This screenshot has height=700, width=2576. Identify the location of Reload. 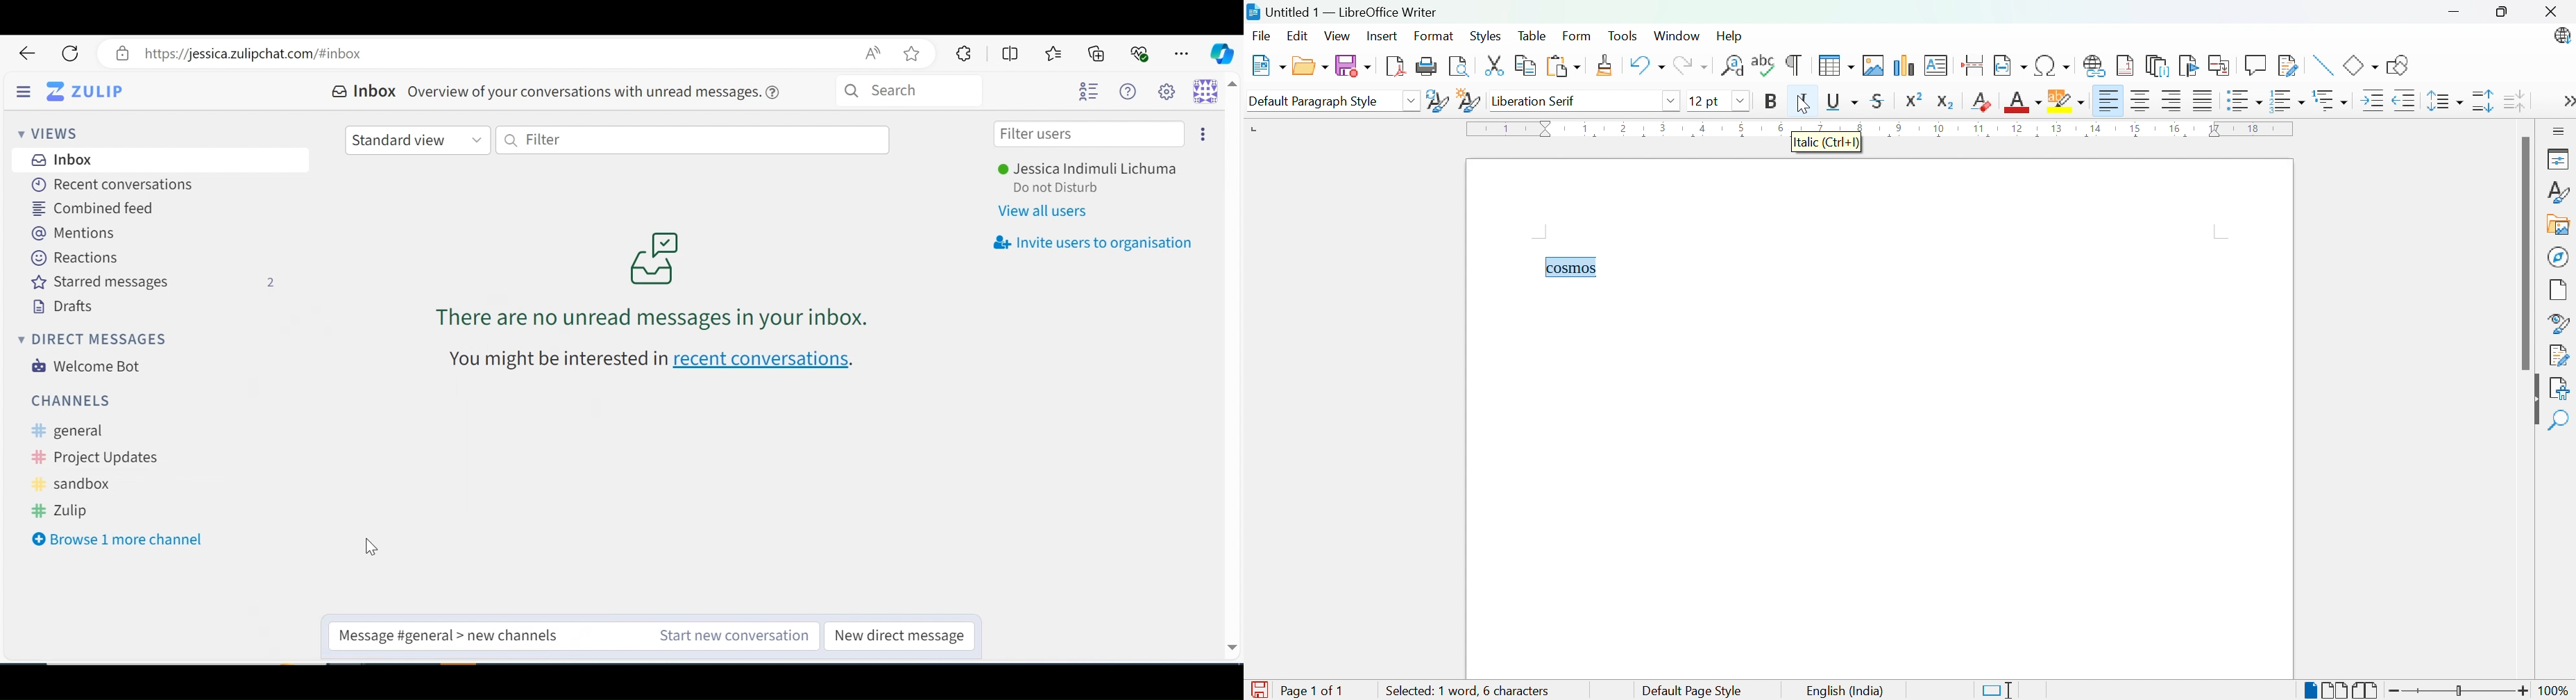
(71, 54).